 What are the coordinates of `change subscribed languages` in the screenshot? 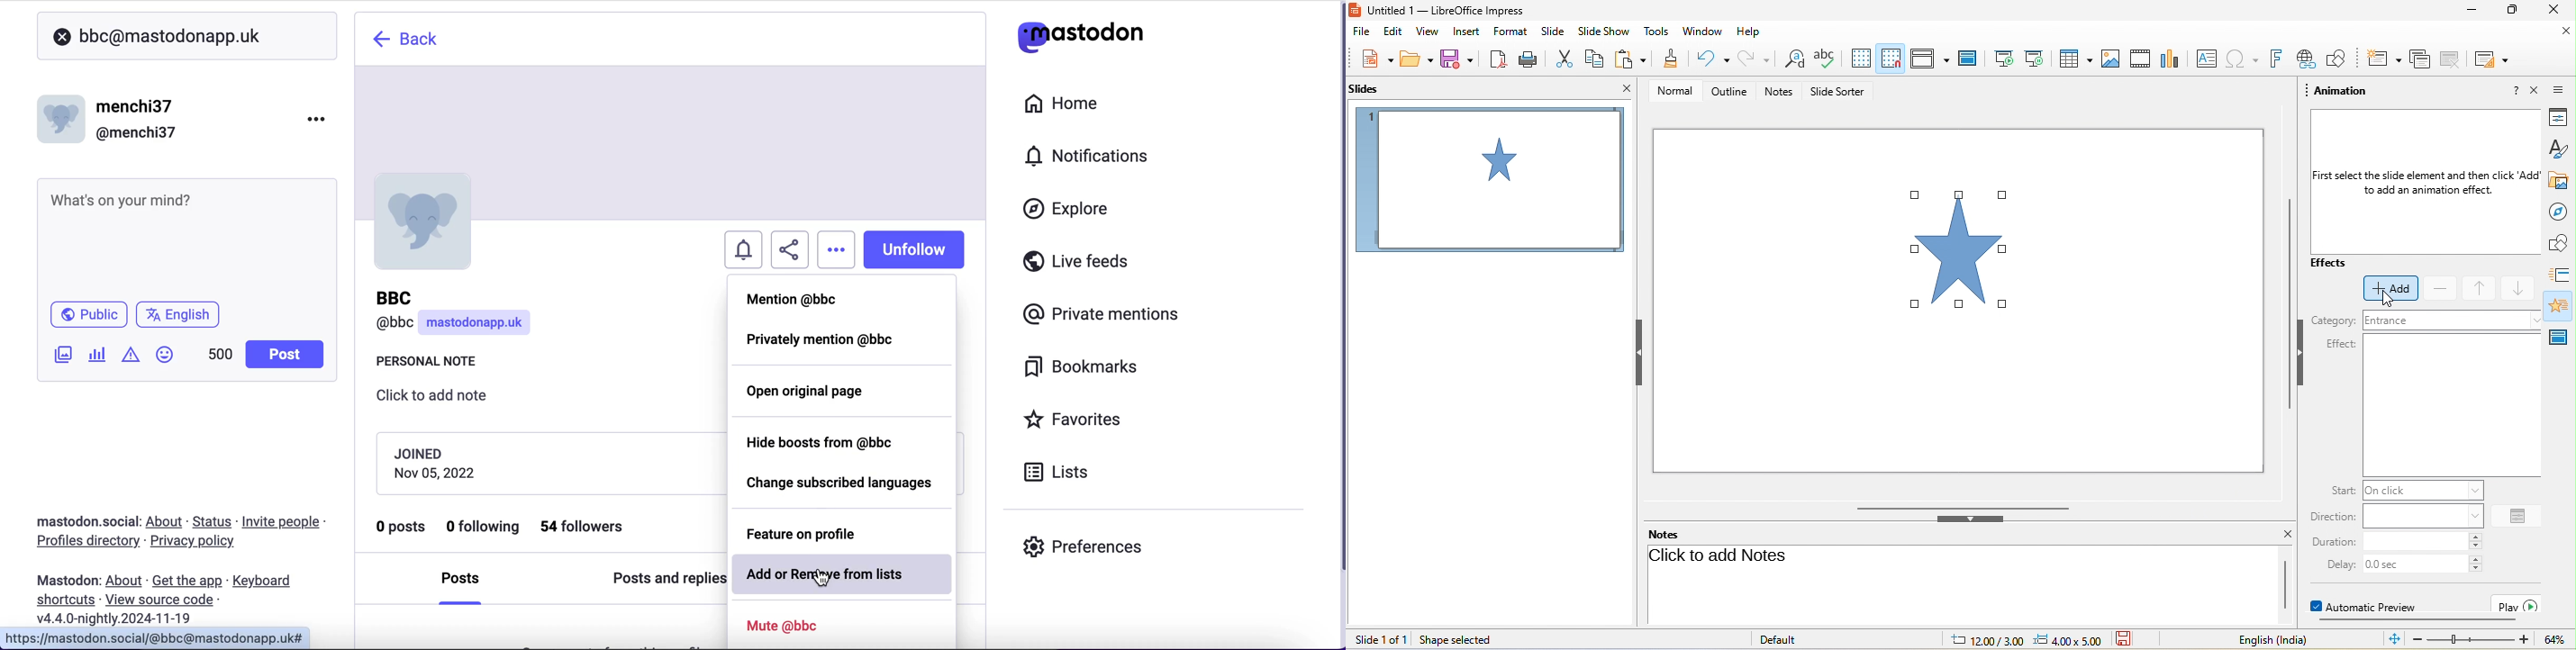 It's located at (843, 487).